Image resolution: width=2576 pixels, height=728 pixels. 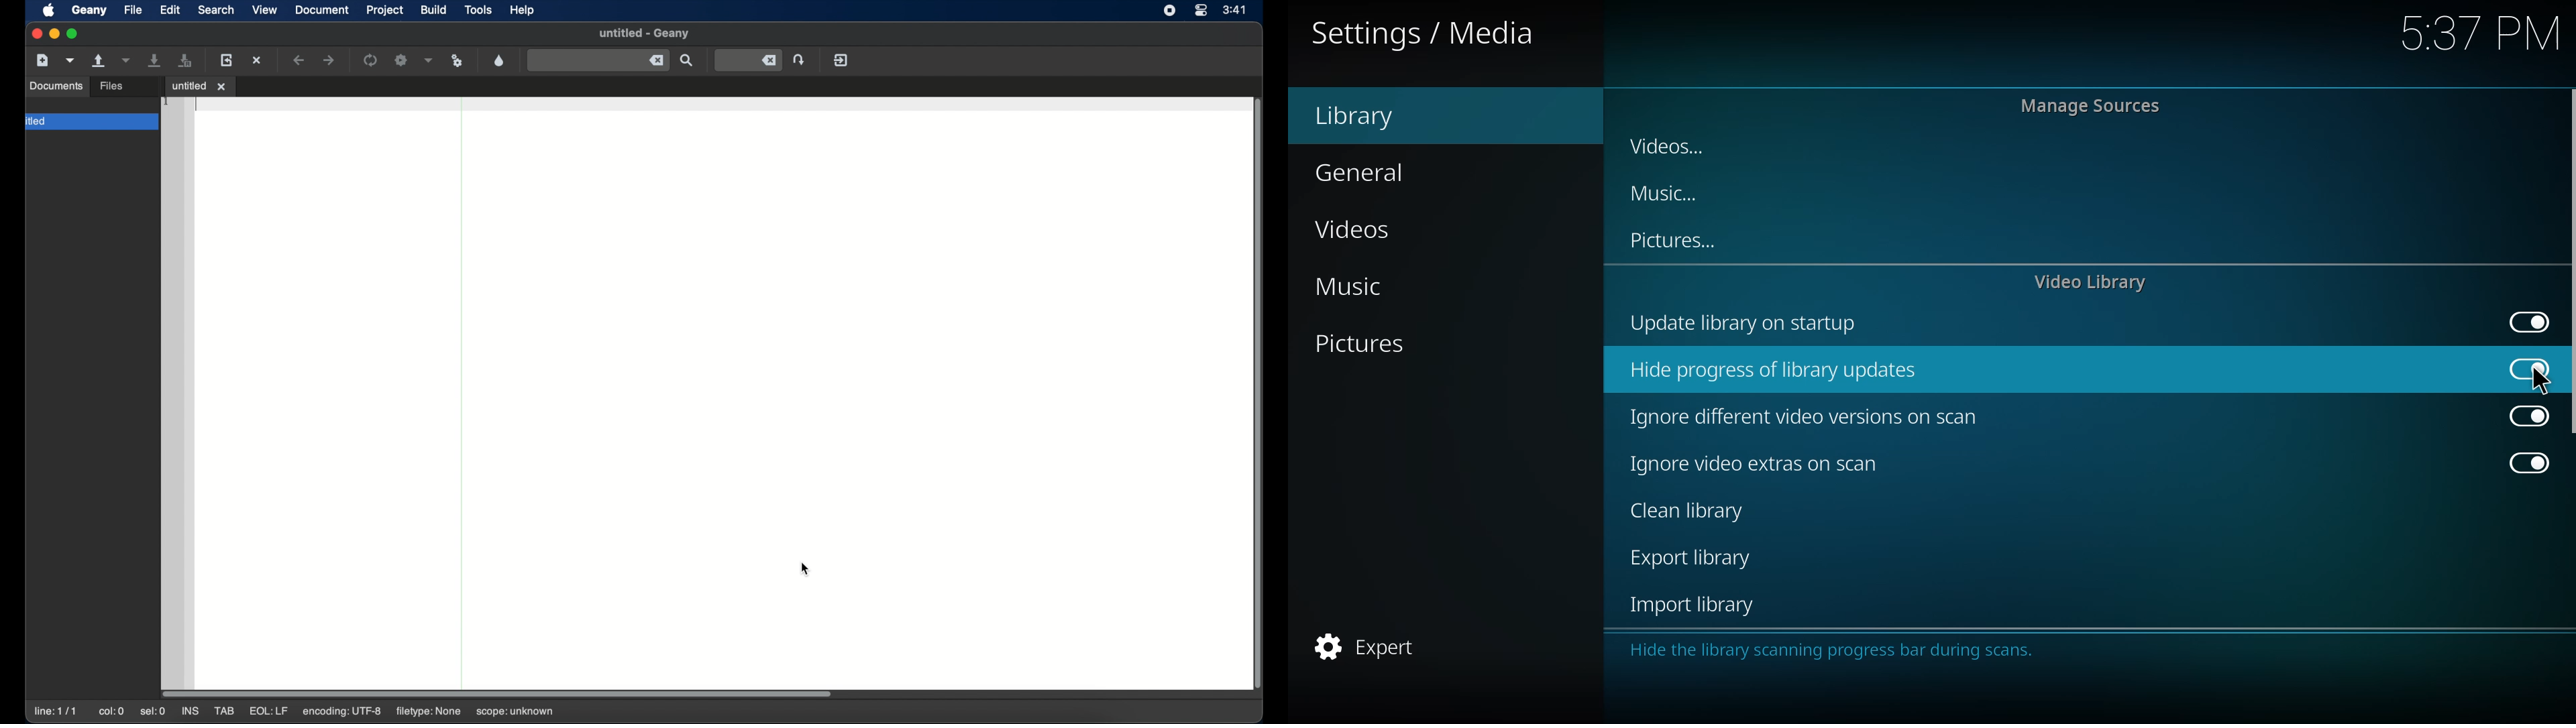 I want to click on update library on startup, so click(x=1748, y=324).